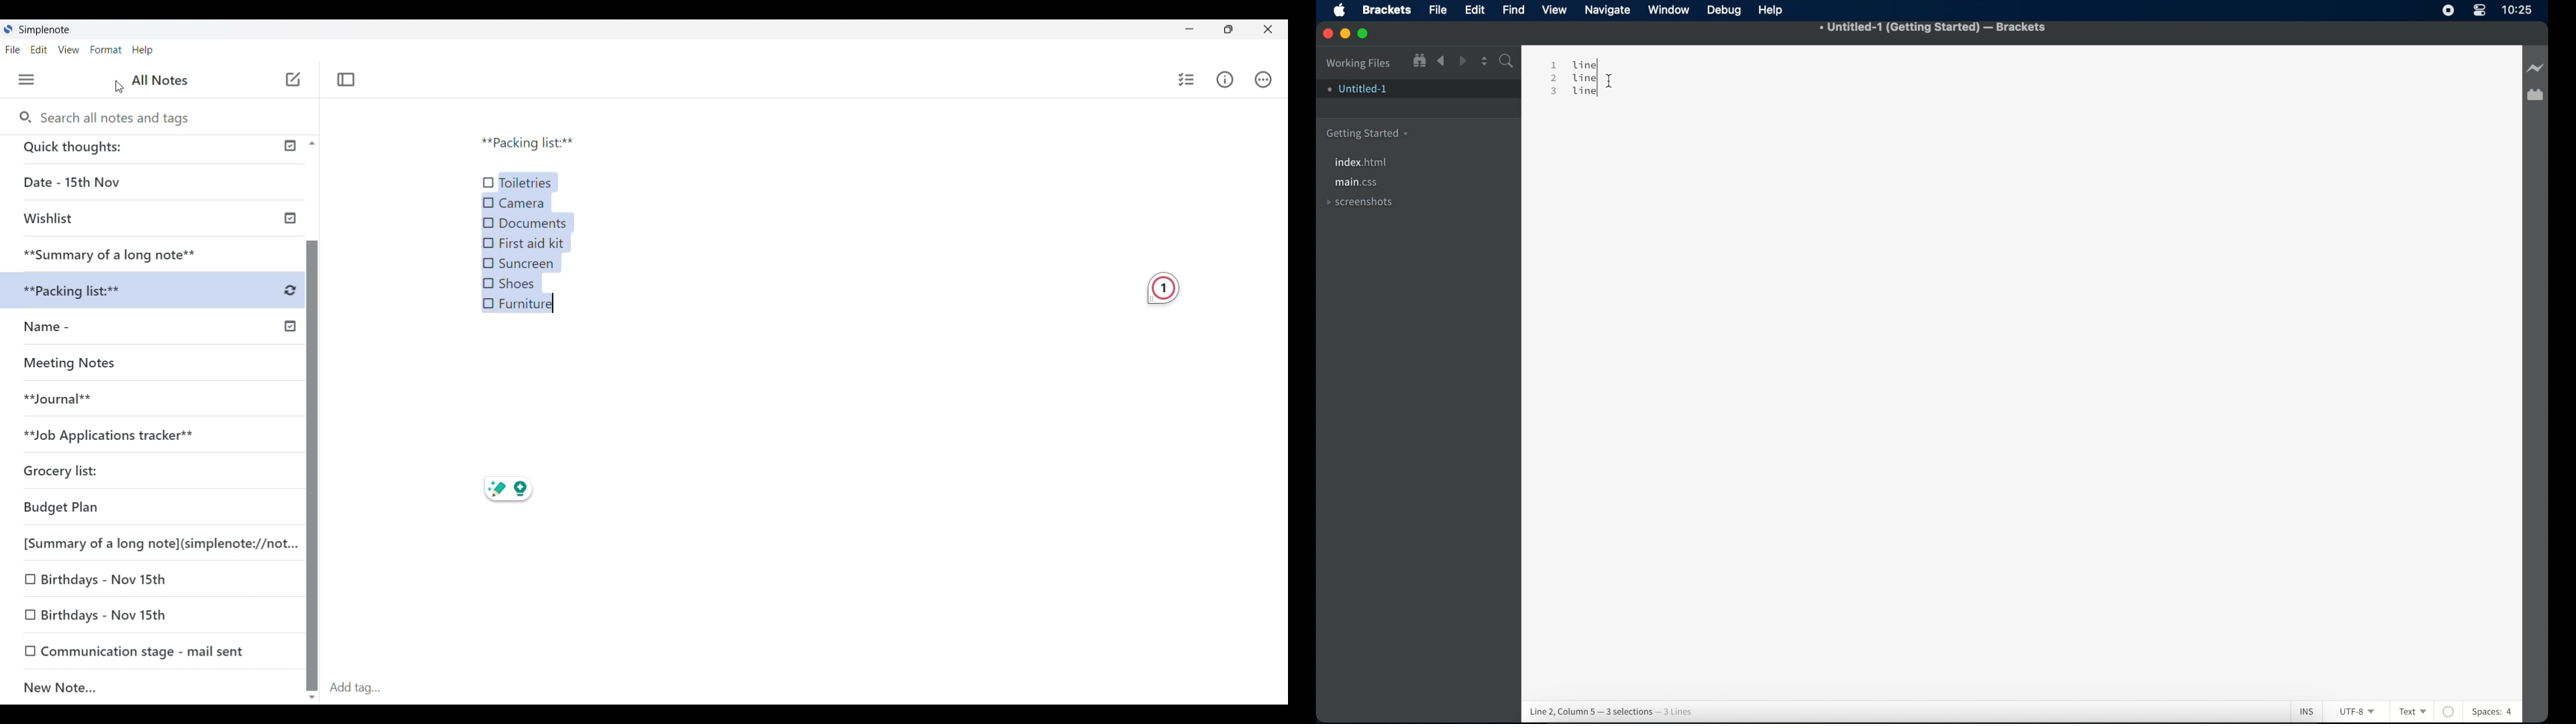  What do you see at coordinates (312, 698) in the screenshot?
I see `Quick slide to bottom` at bounding box center [312, 698].